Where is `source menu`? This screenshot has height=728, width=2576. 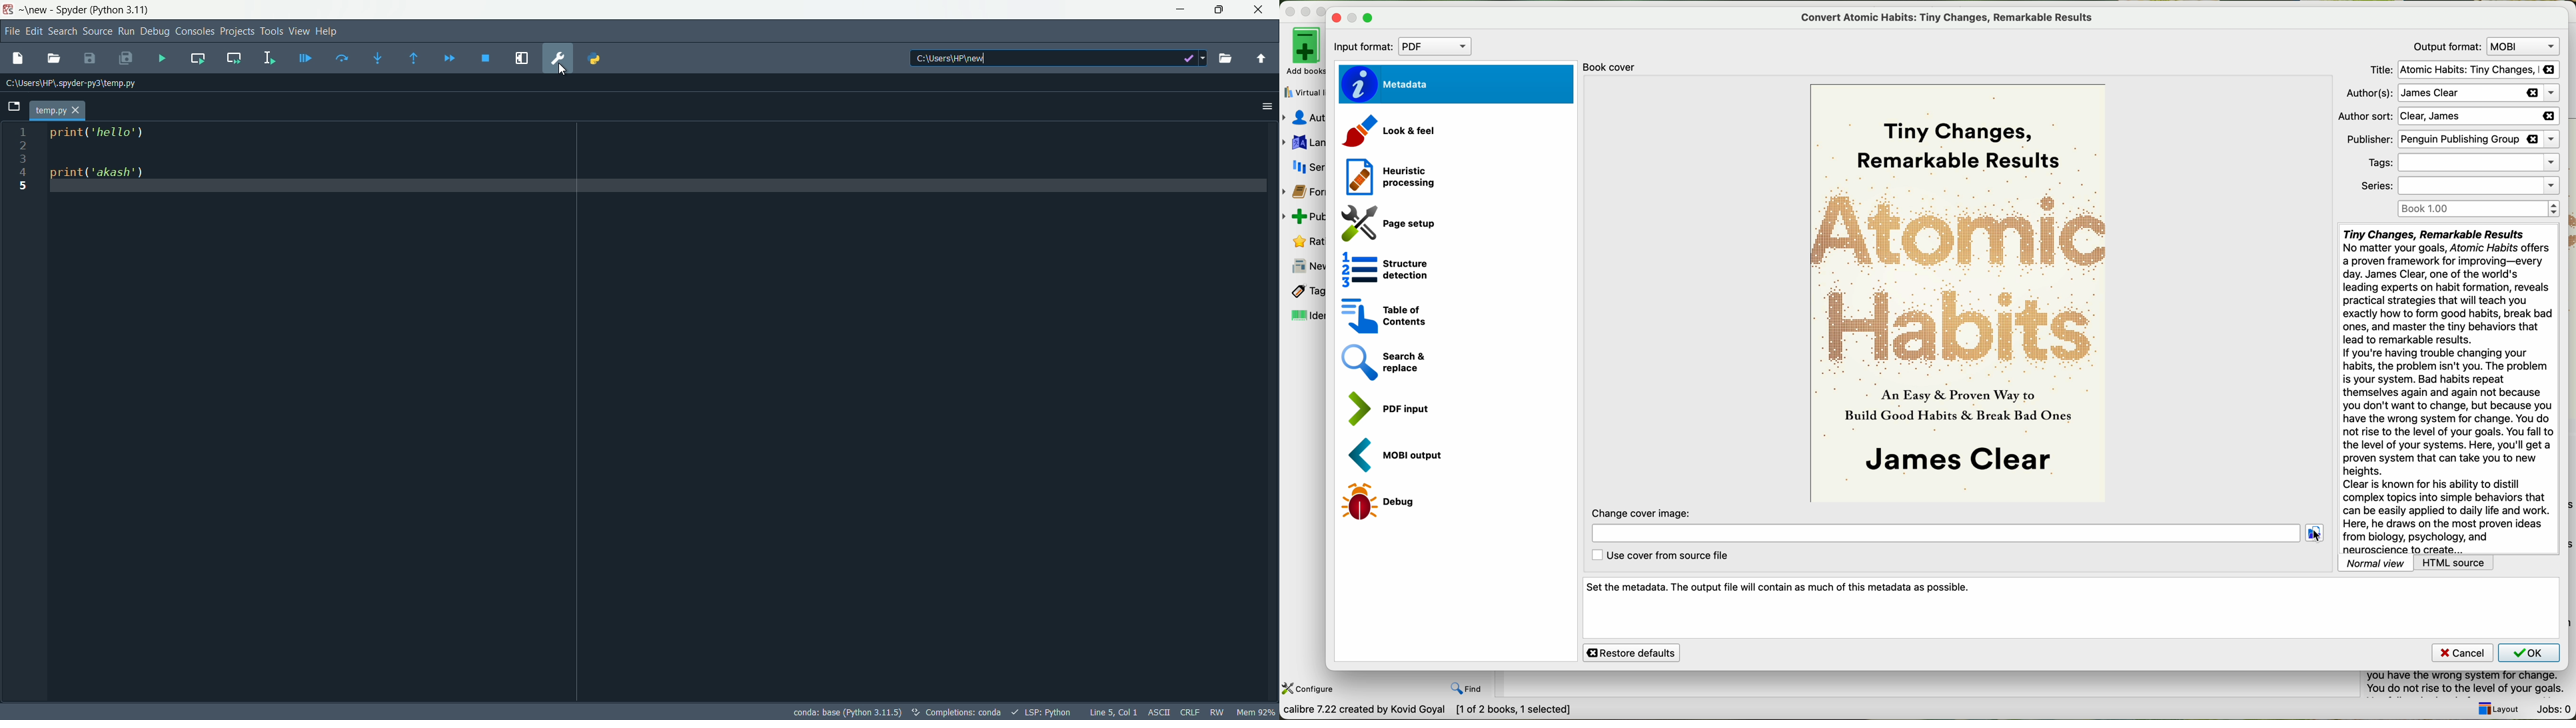 source menu is located at coordinates (97, 32).